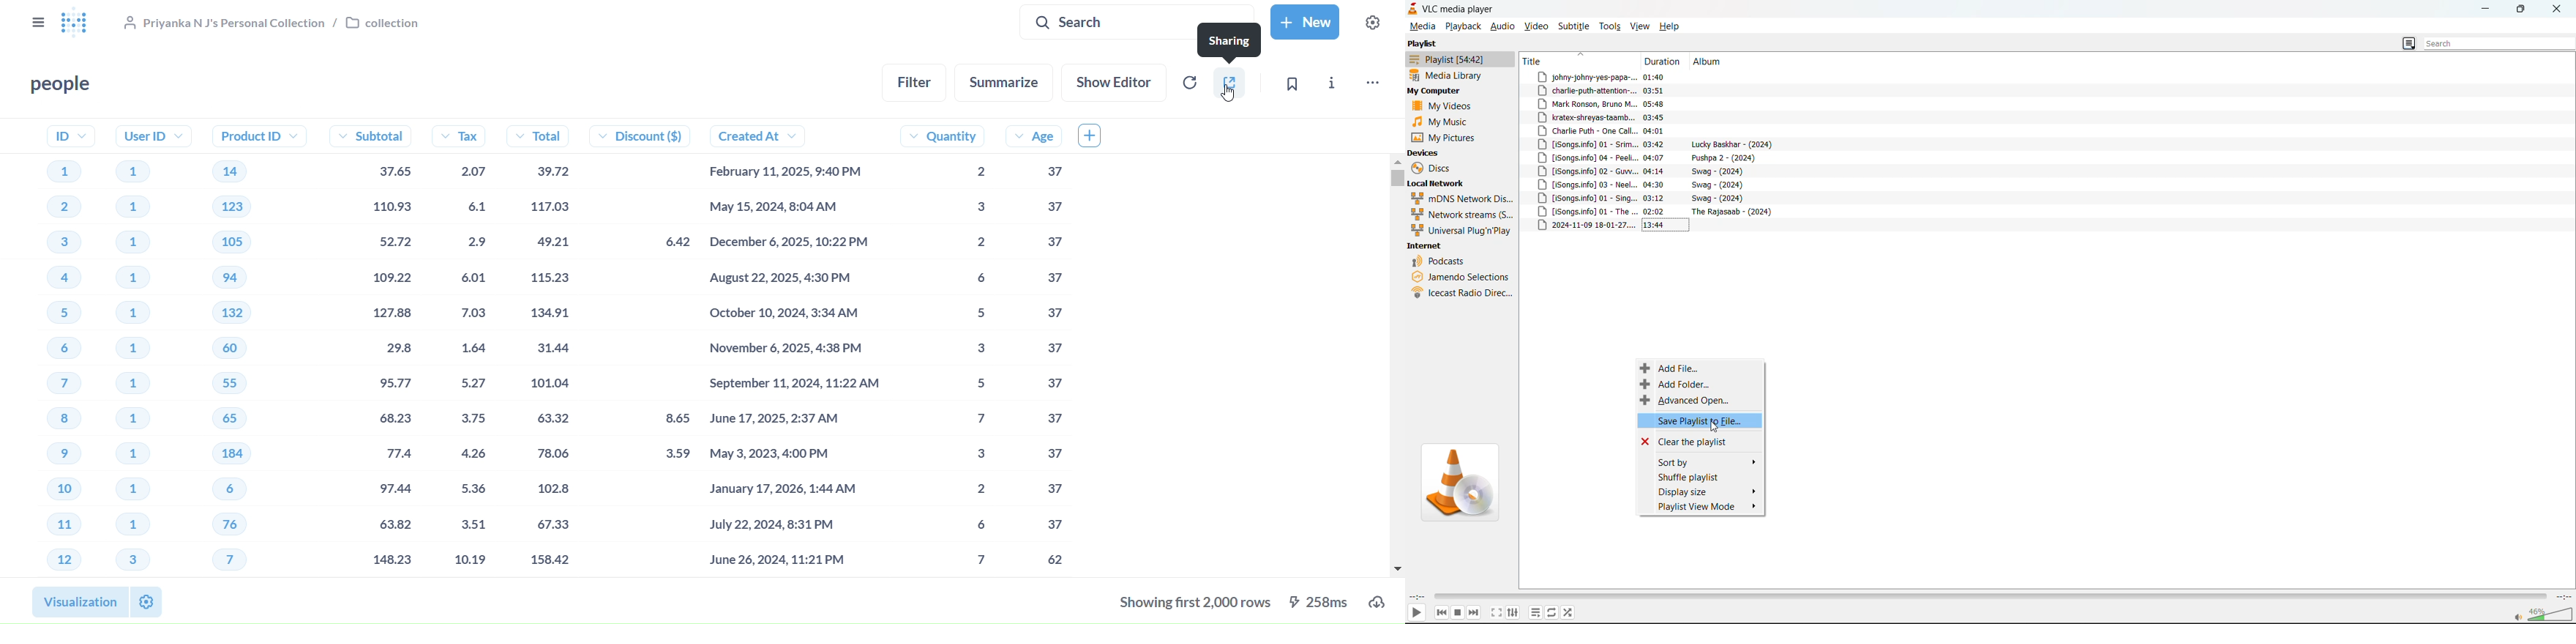 This screenshot has height=644, width=2576. Describe the element at coordinates (1449, 138) in the screenshot. I see `pictures` at that location.